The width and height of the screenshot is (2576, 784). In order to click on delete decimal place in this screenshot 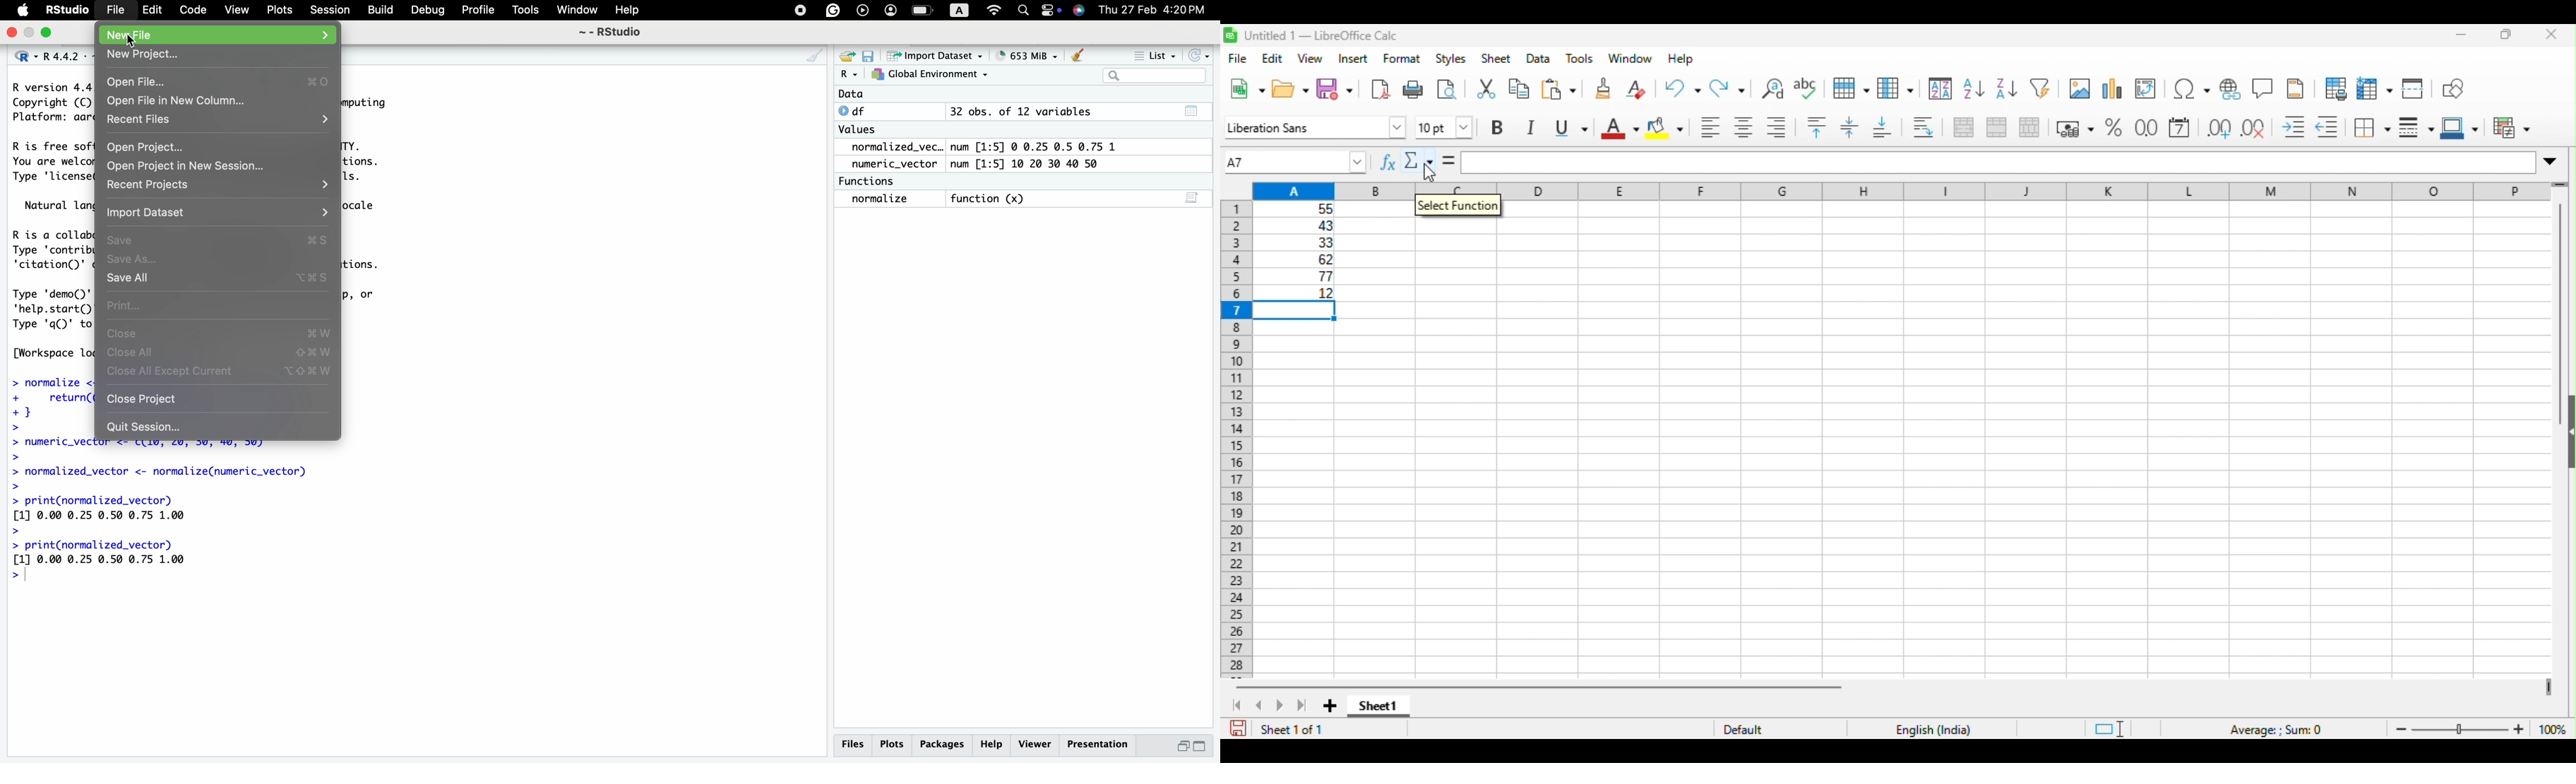, I will do `click(2255, 128)`.